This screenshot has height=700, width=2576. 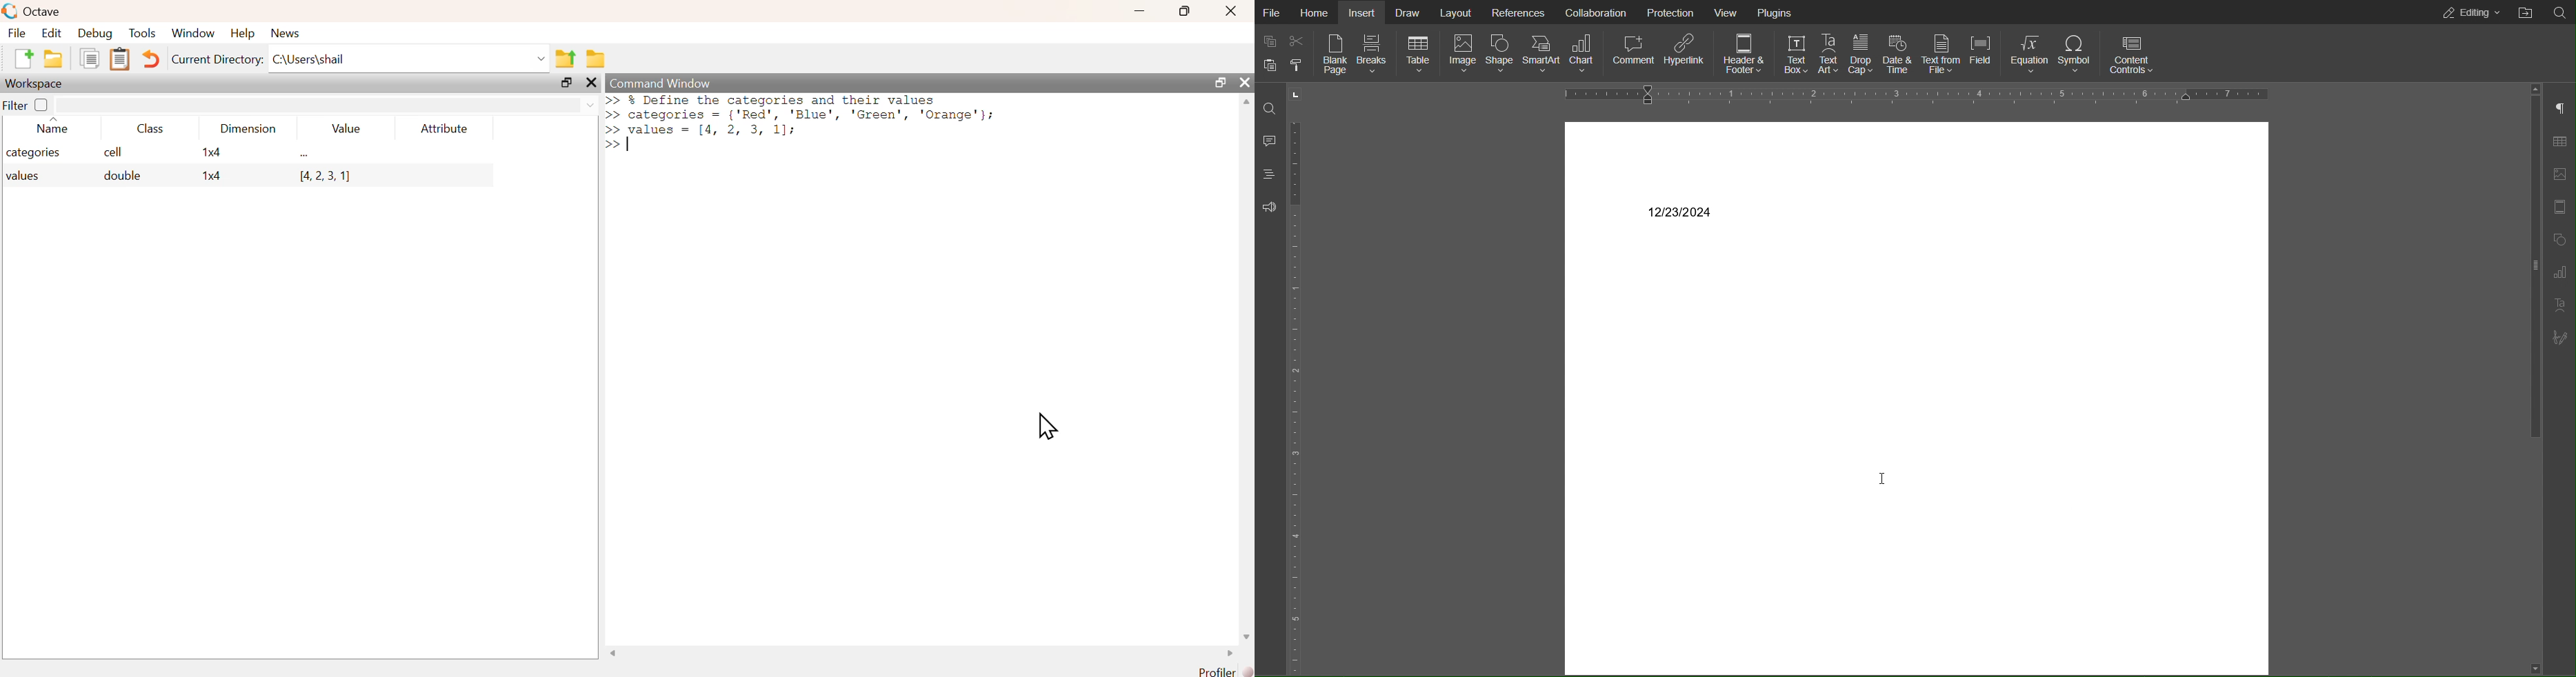 I want to click on 1x4, so click(x=213, y=175).